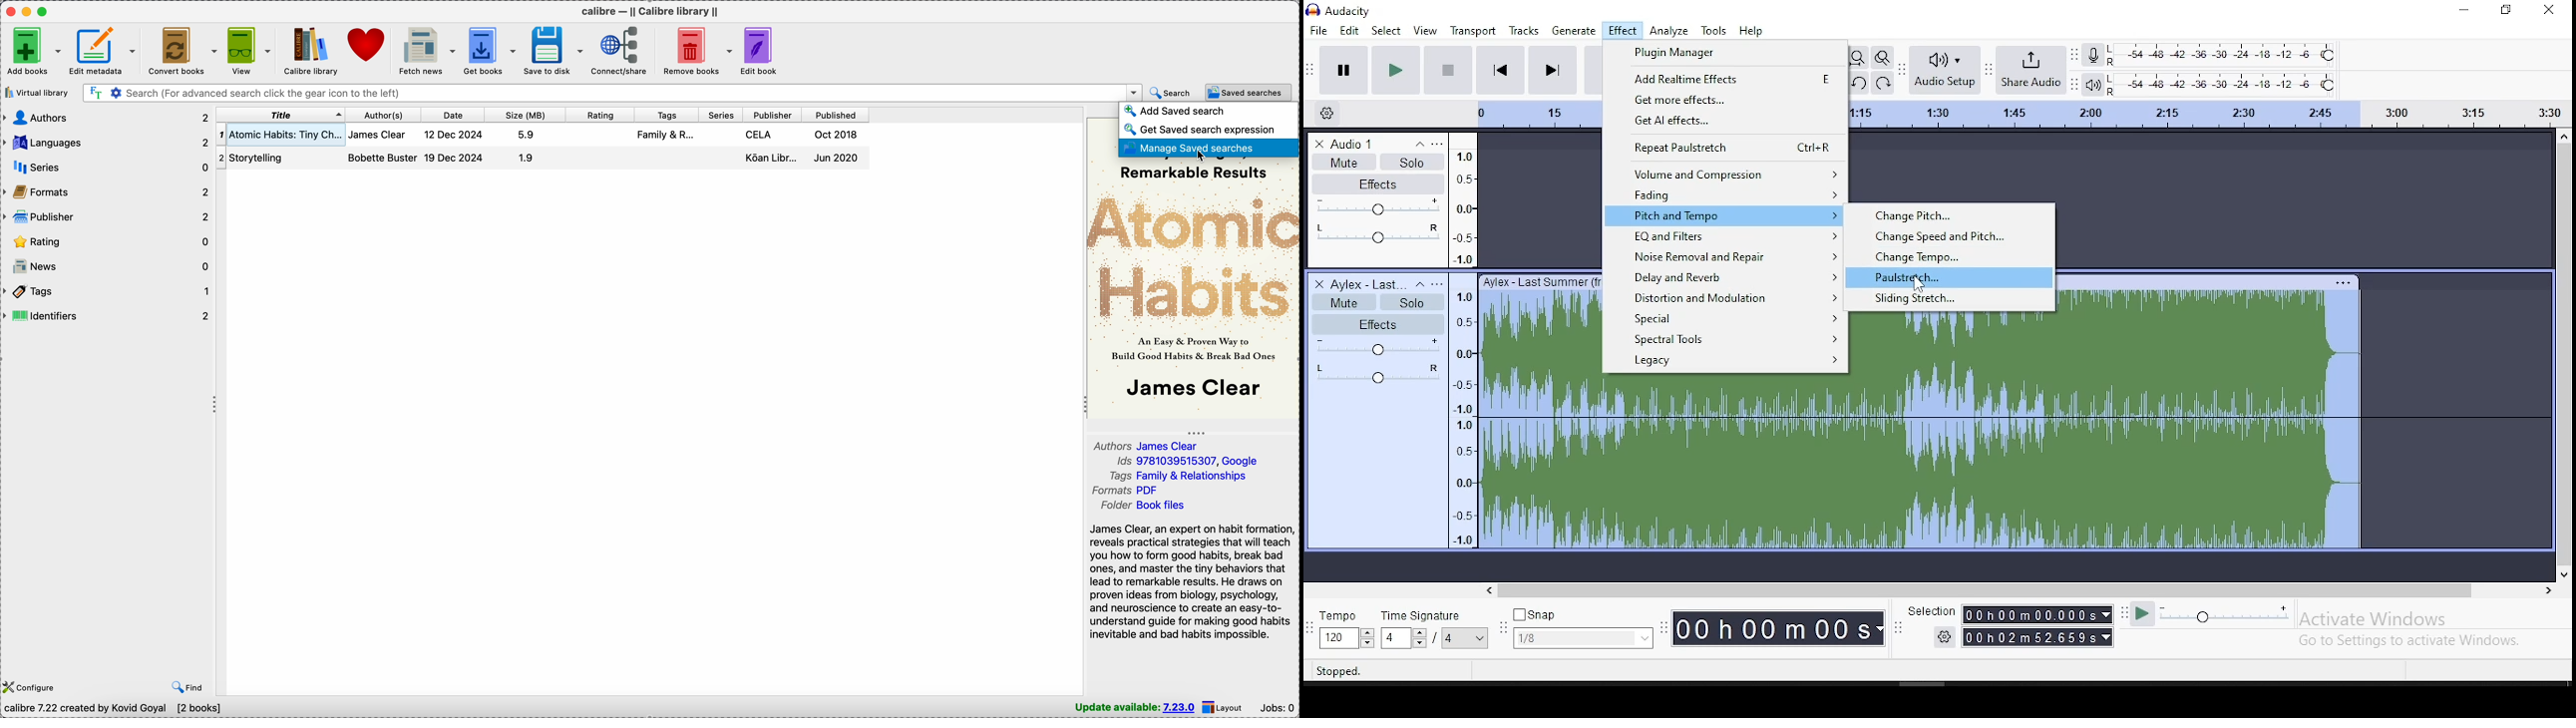  I want to click on analyze, so click(1669, 30).